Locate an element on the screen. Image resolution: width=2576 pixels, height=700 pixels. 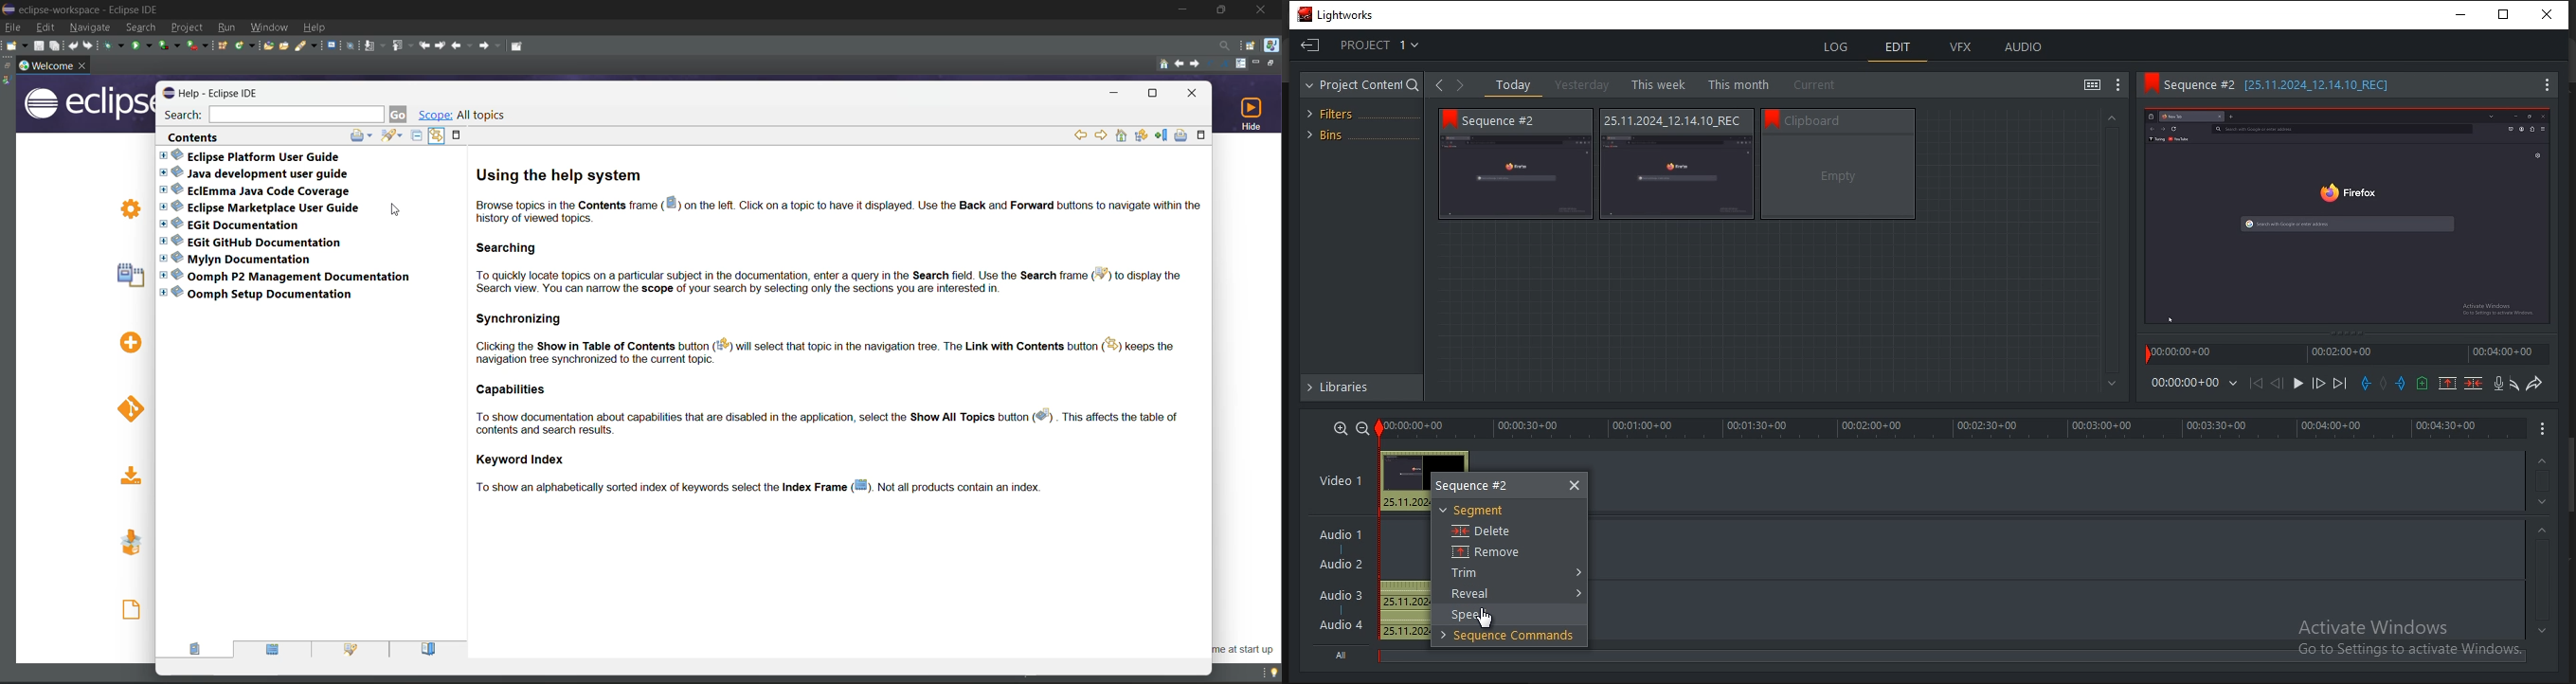
Selection cursor is located at coordinates (1486, 620).